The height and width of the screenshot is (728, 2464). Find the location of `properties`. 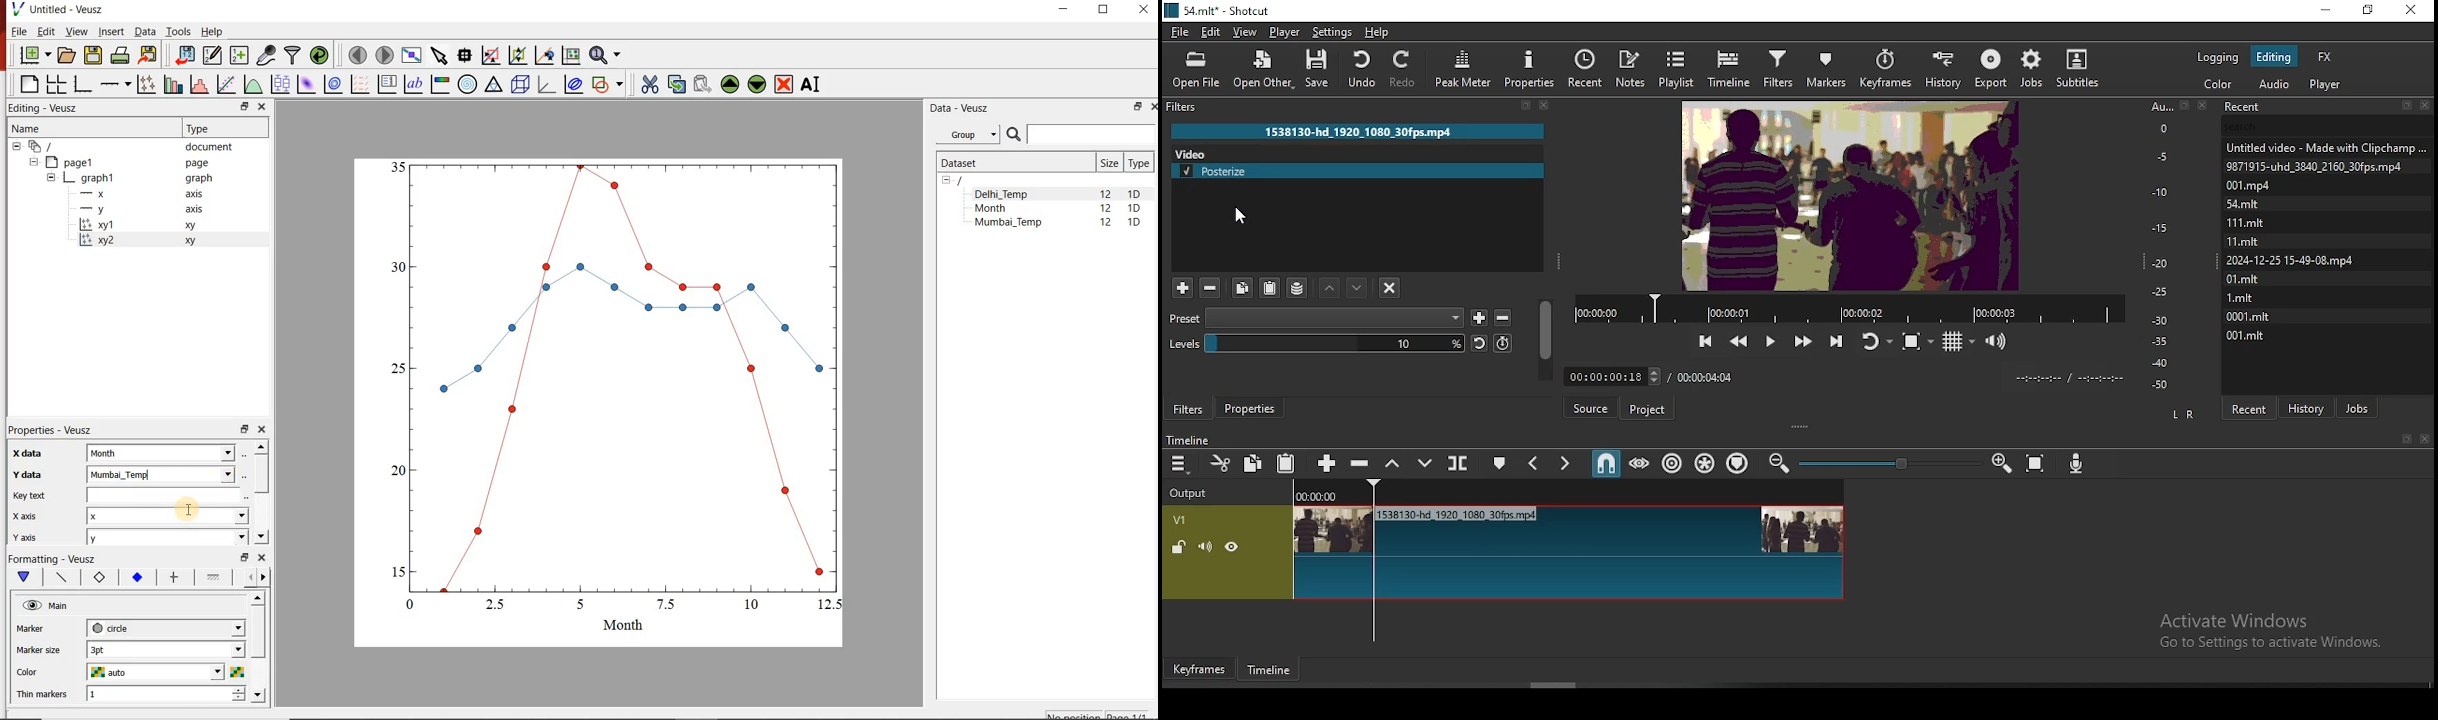

properties is located at coordinates (1253, 409).